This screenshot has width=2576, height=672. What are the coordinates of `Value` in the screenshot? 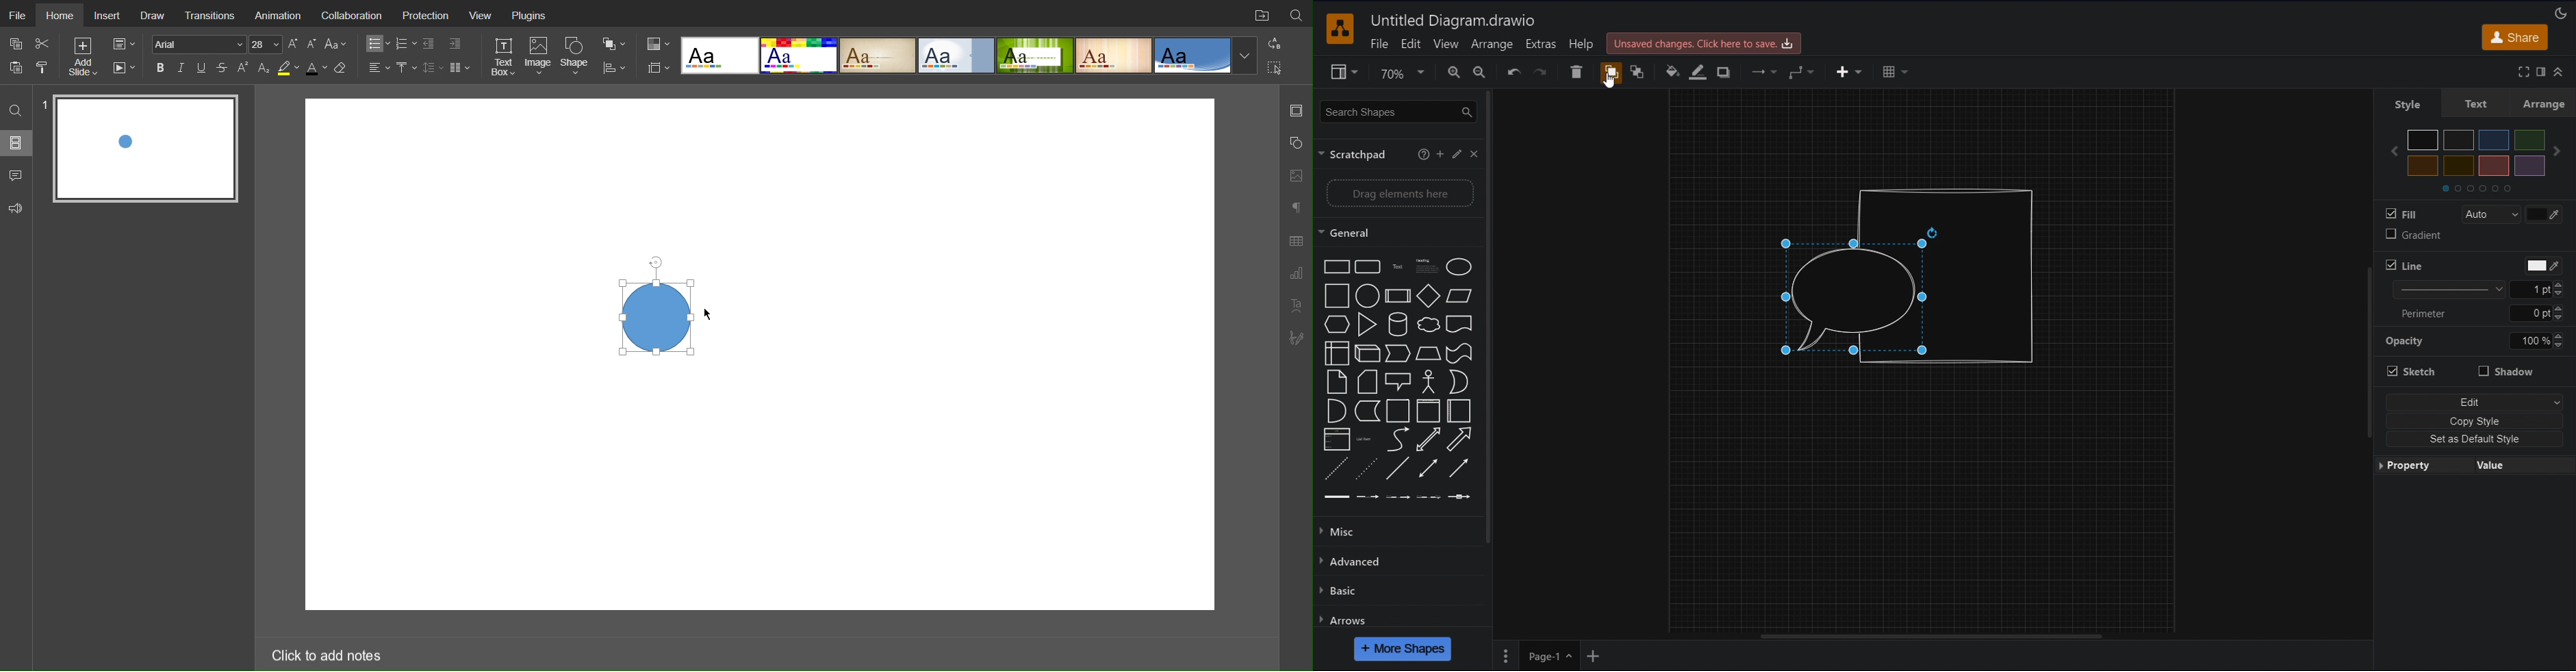 It's located at (2525, 465).